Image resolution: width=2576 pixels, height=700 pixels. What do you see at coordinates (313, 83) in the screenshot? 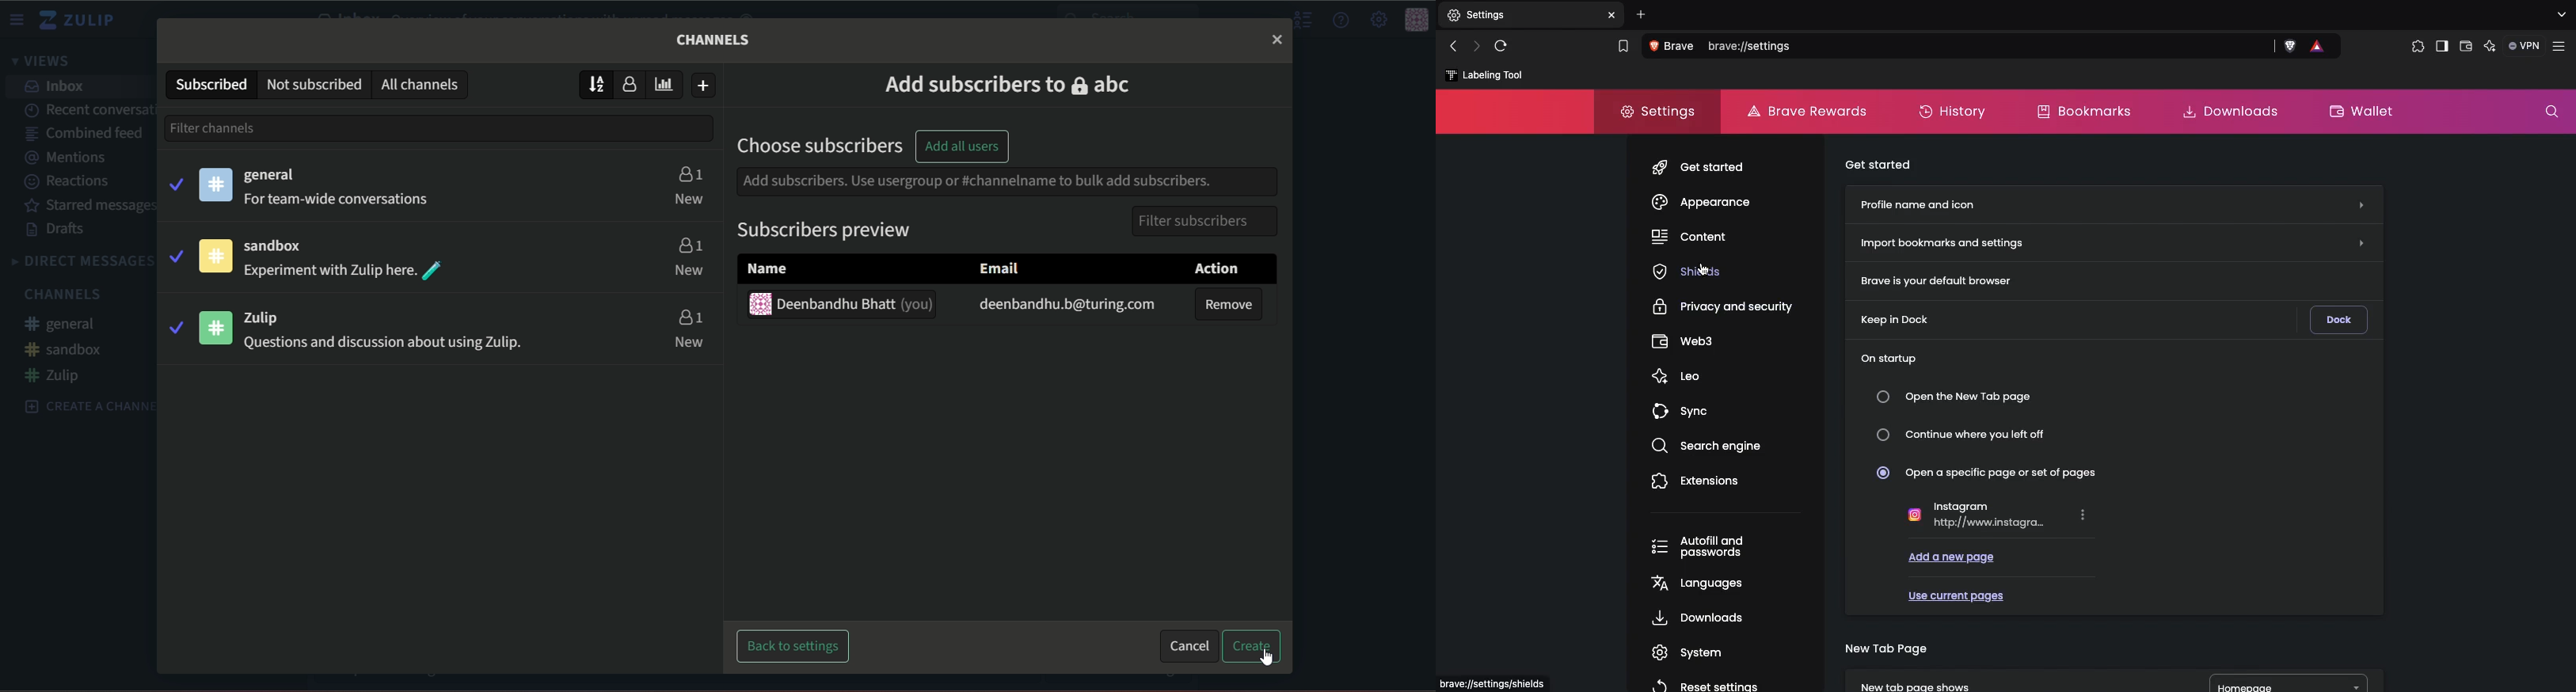
I see `not subscribed` at bounding box center [313, 83].